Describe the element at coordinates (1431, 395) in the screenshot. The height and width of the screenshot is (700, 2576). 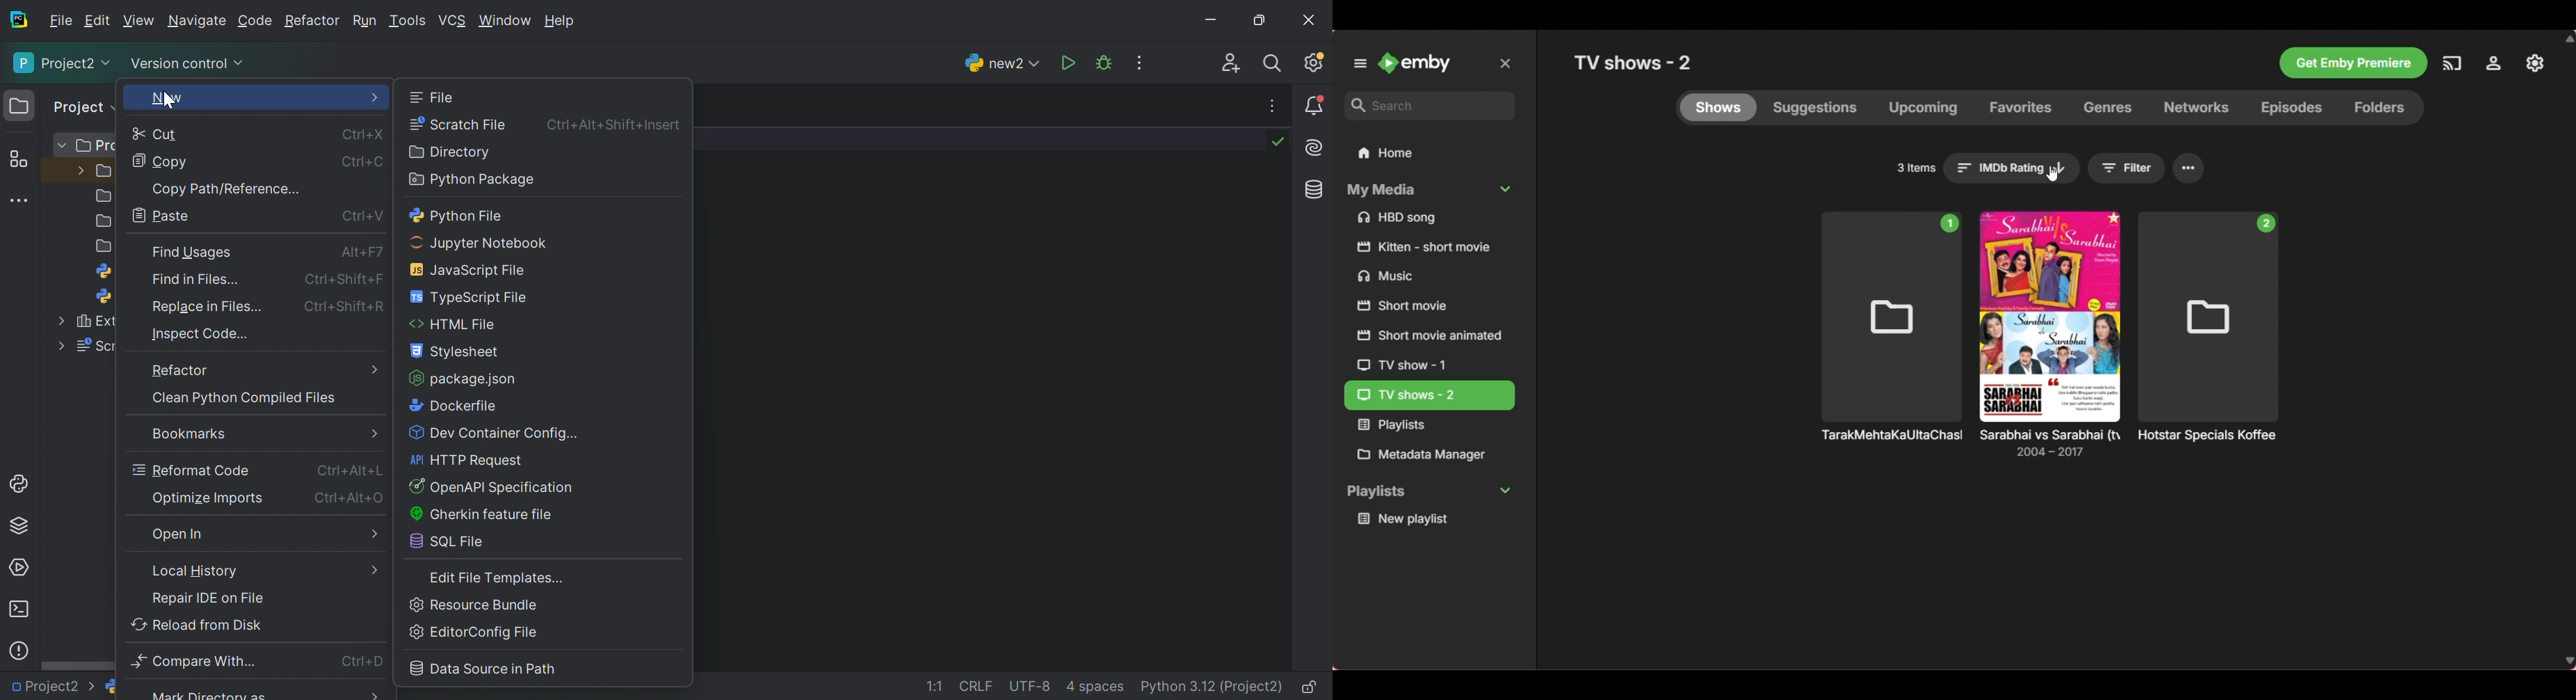
I see `Current selection highlighted` at that location.